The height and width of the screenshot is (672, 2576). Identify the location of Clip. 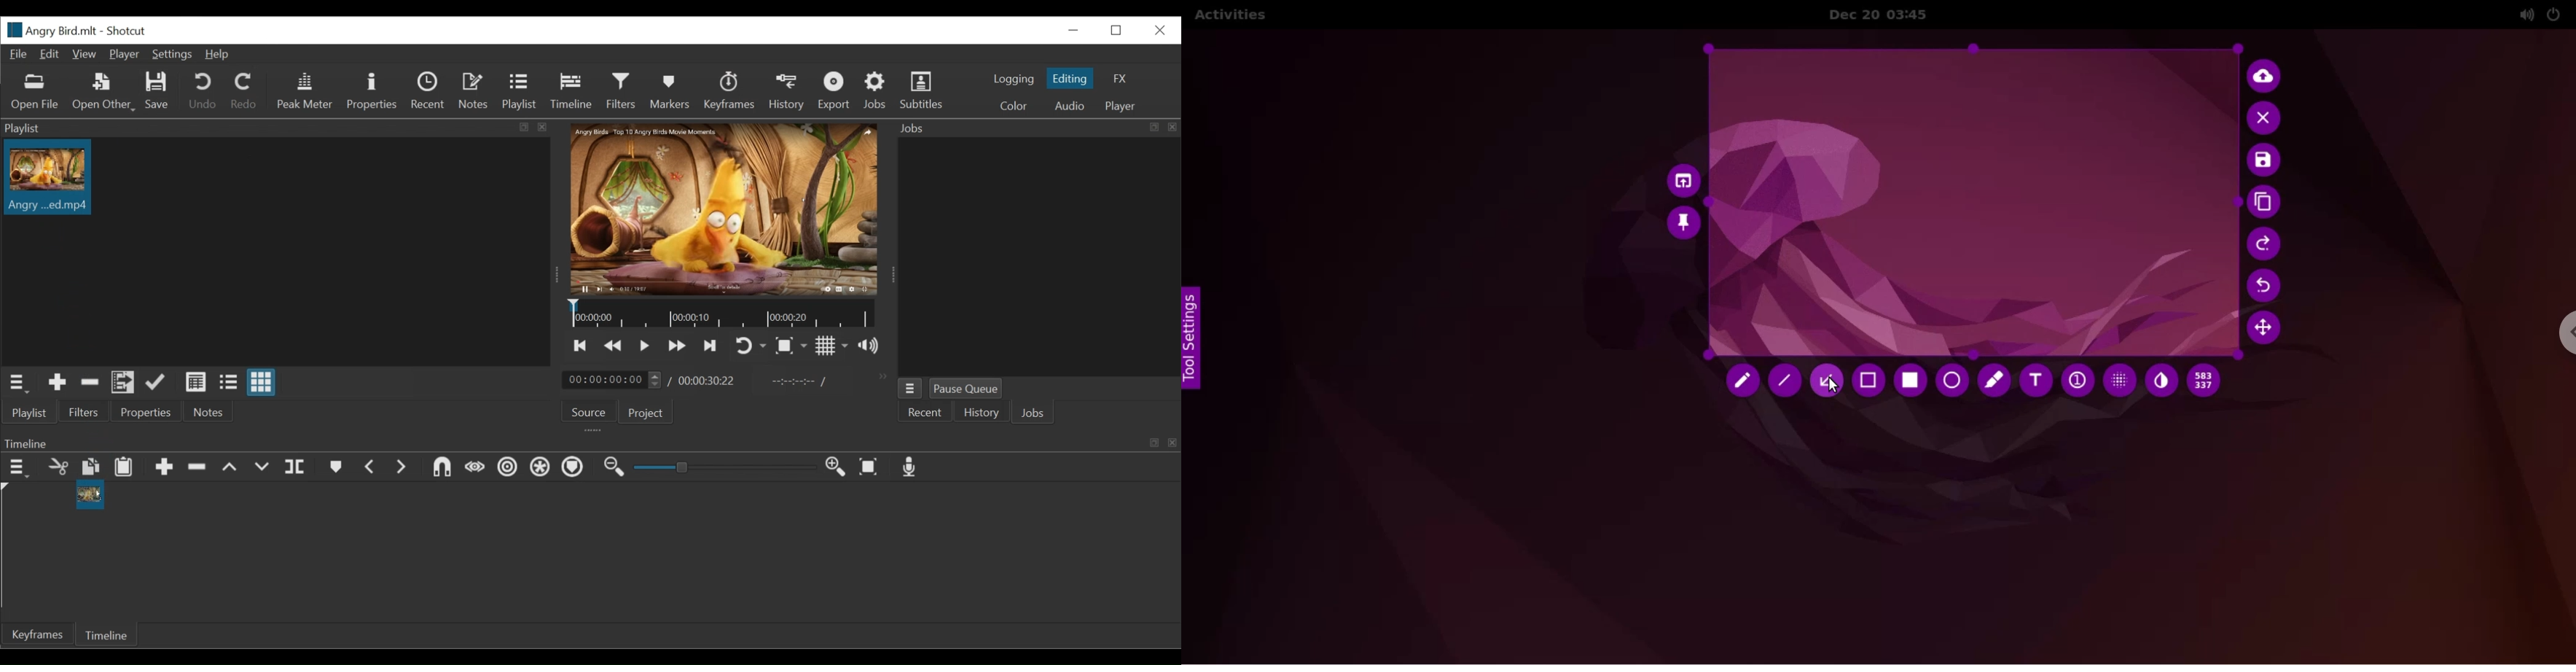
(90, 496).